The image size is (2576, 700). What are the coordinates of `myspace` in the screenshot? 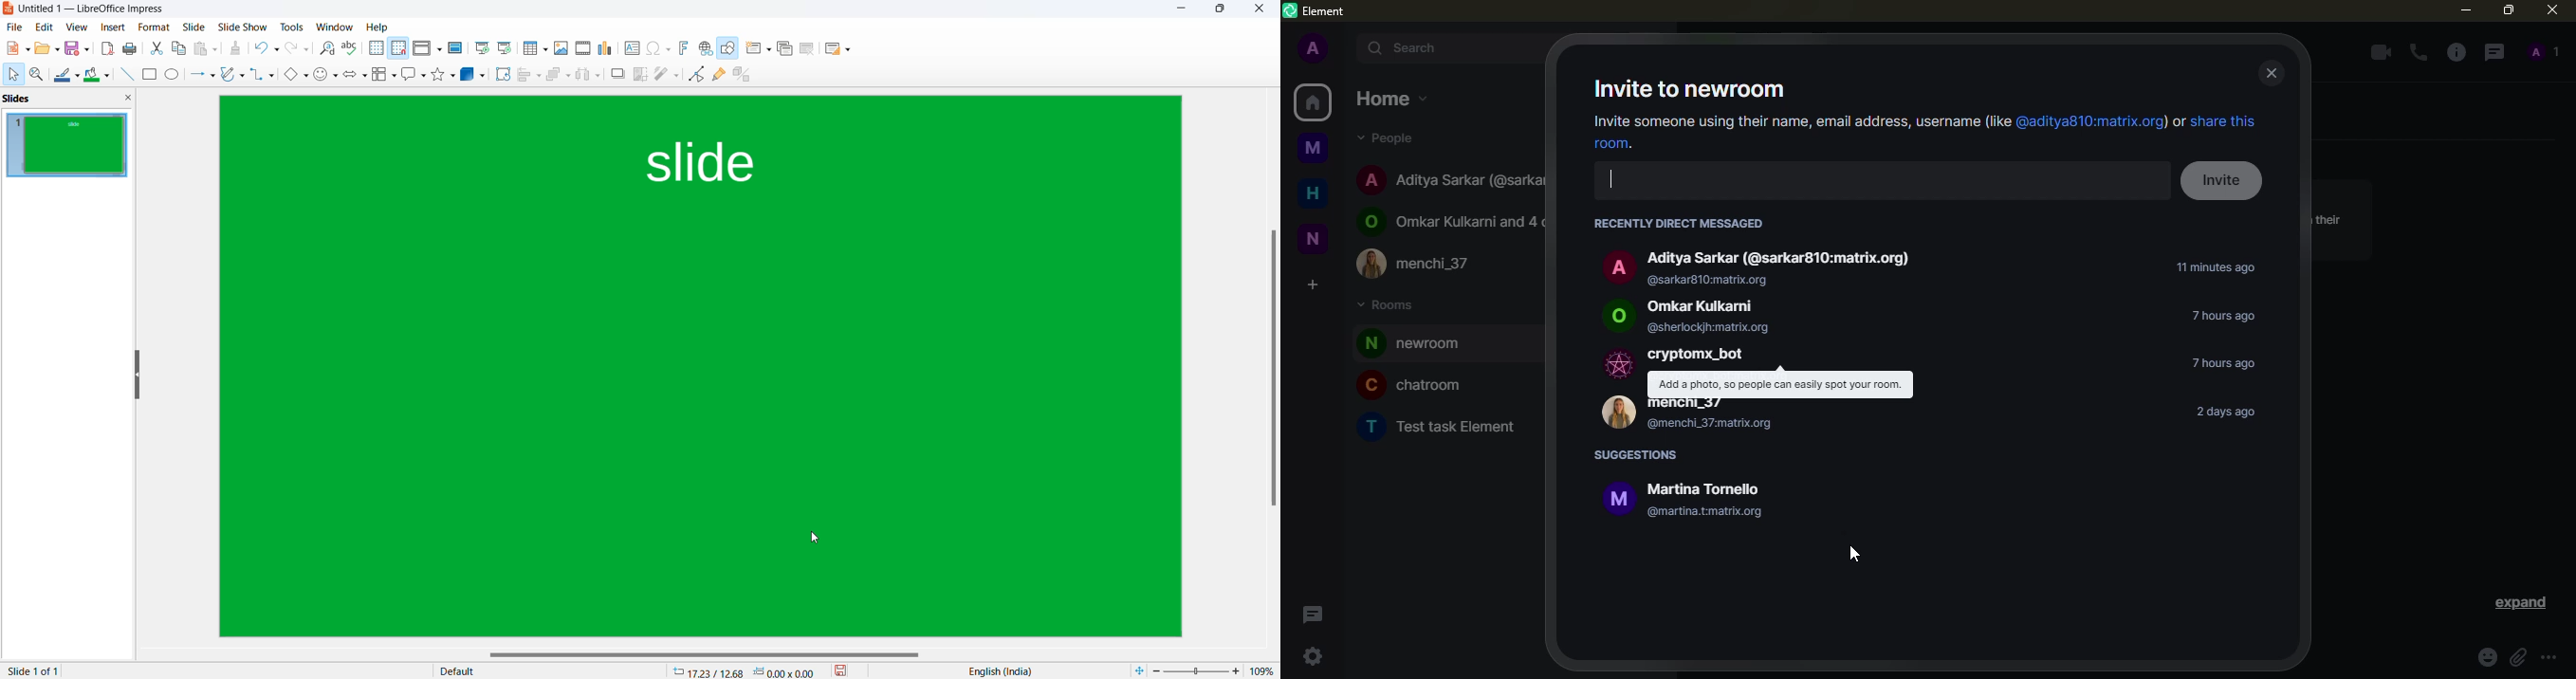 It's located at (1315, 150).